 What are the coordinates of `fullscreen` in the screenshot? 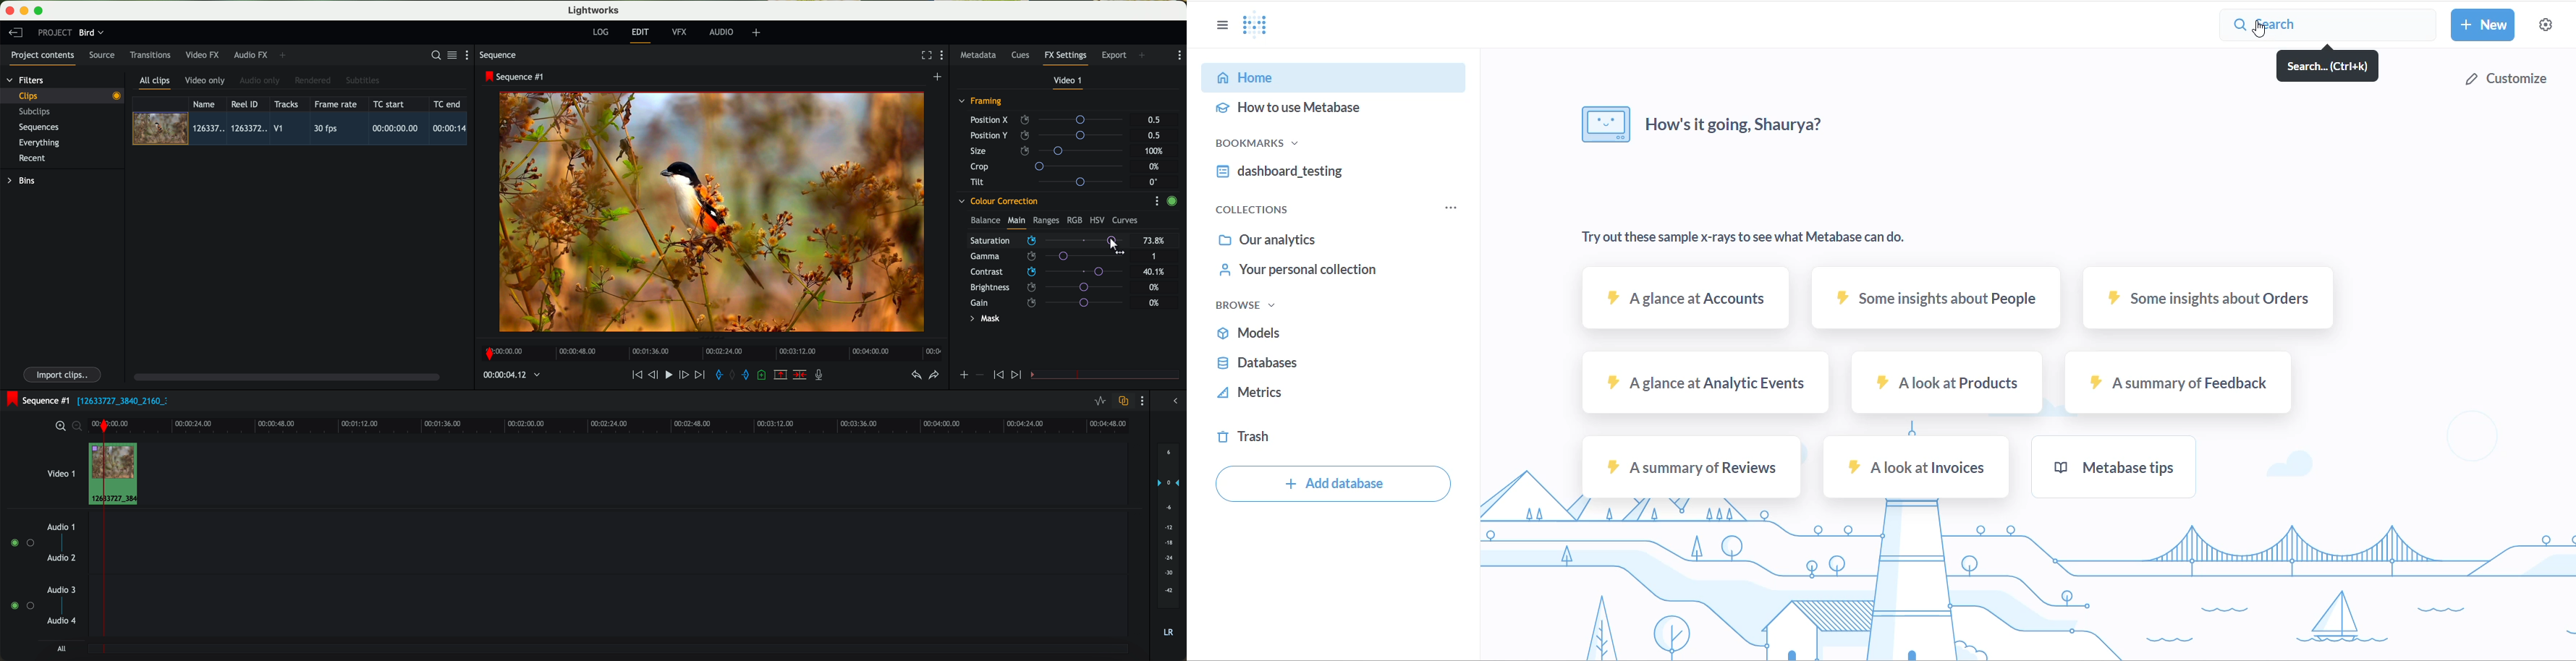 It's located at (925, 55).